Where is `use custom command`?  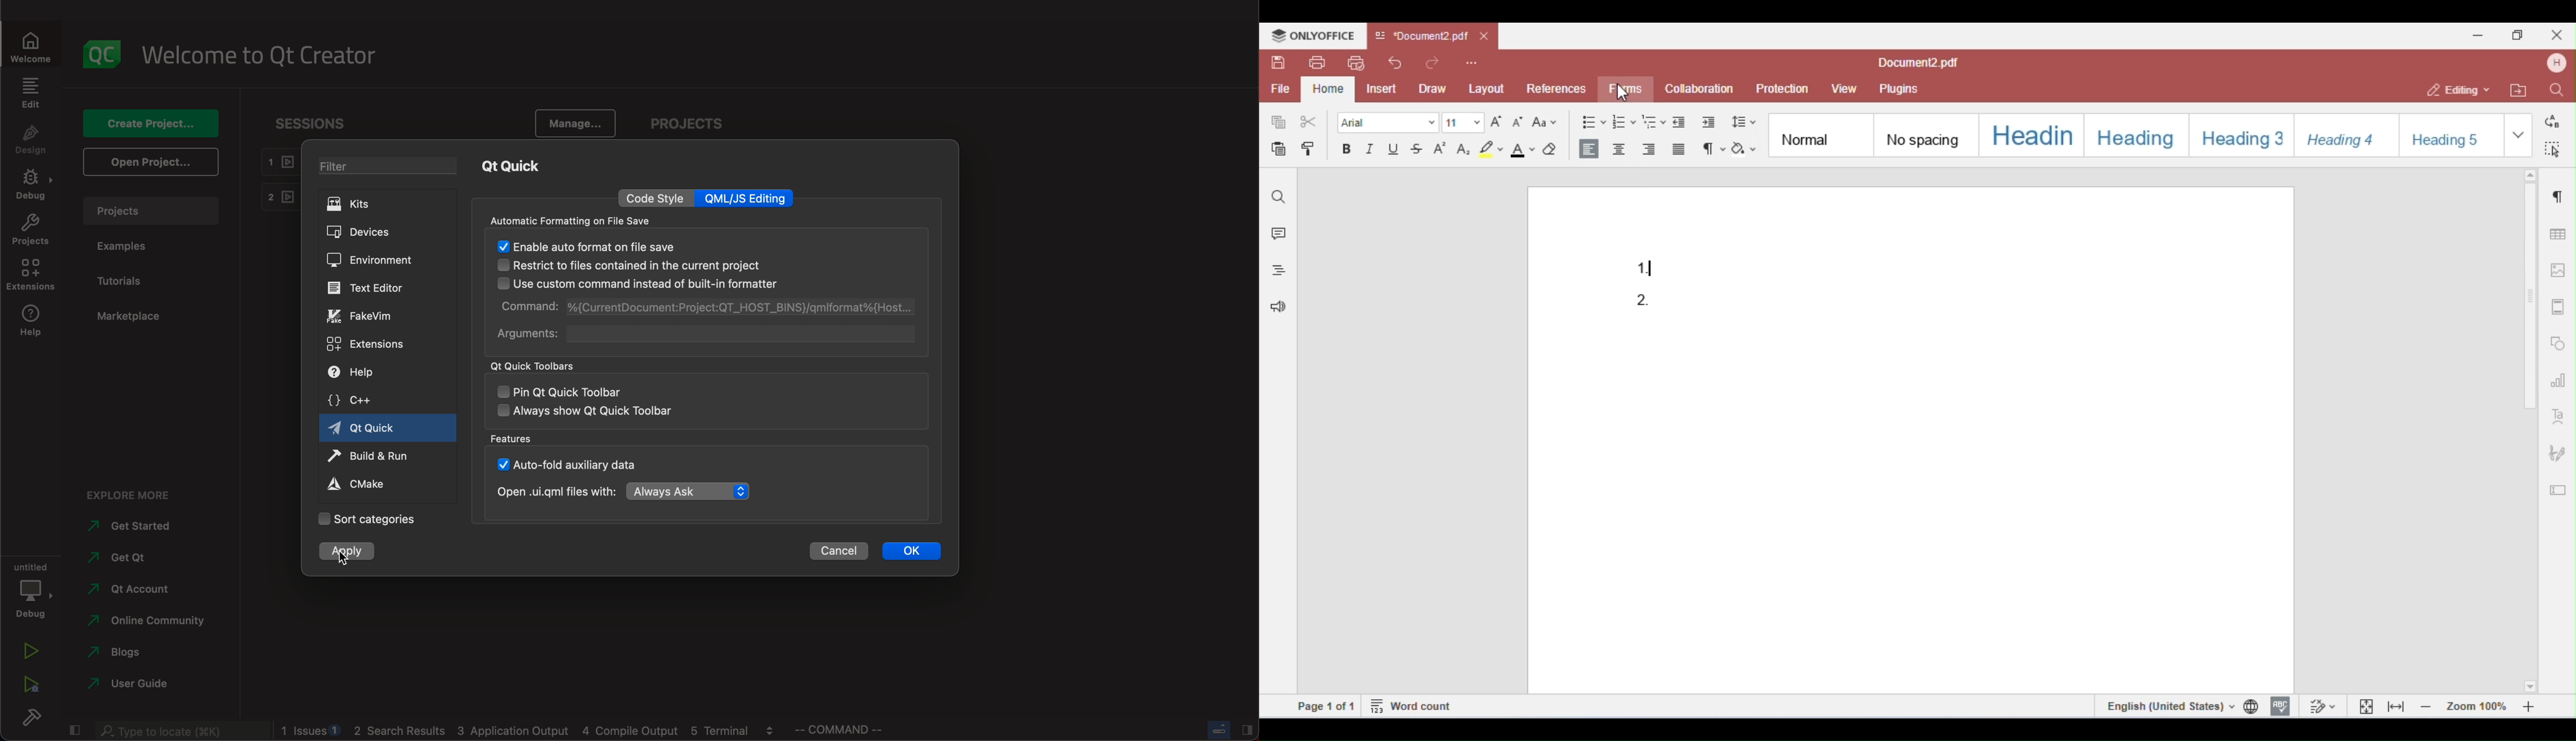 use custom command is located at coordinates (634, 285).